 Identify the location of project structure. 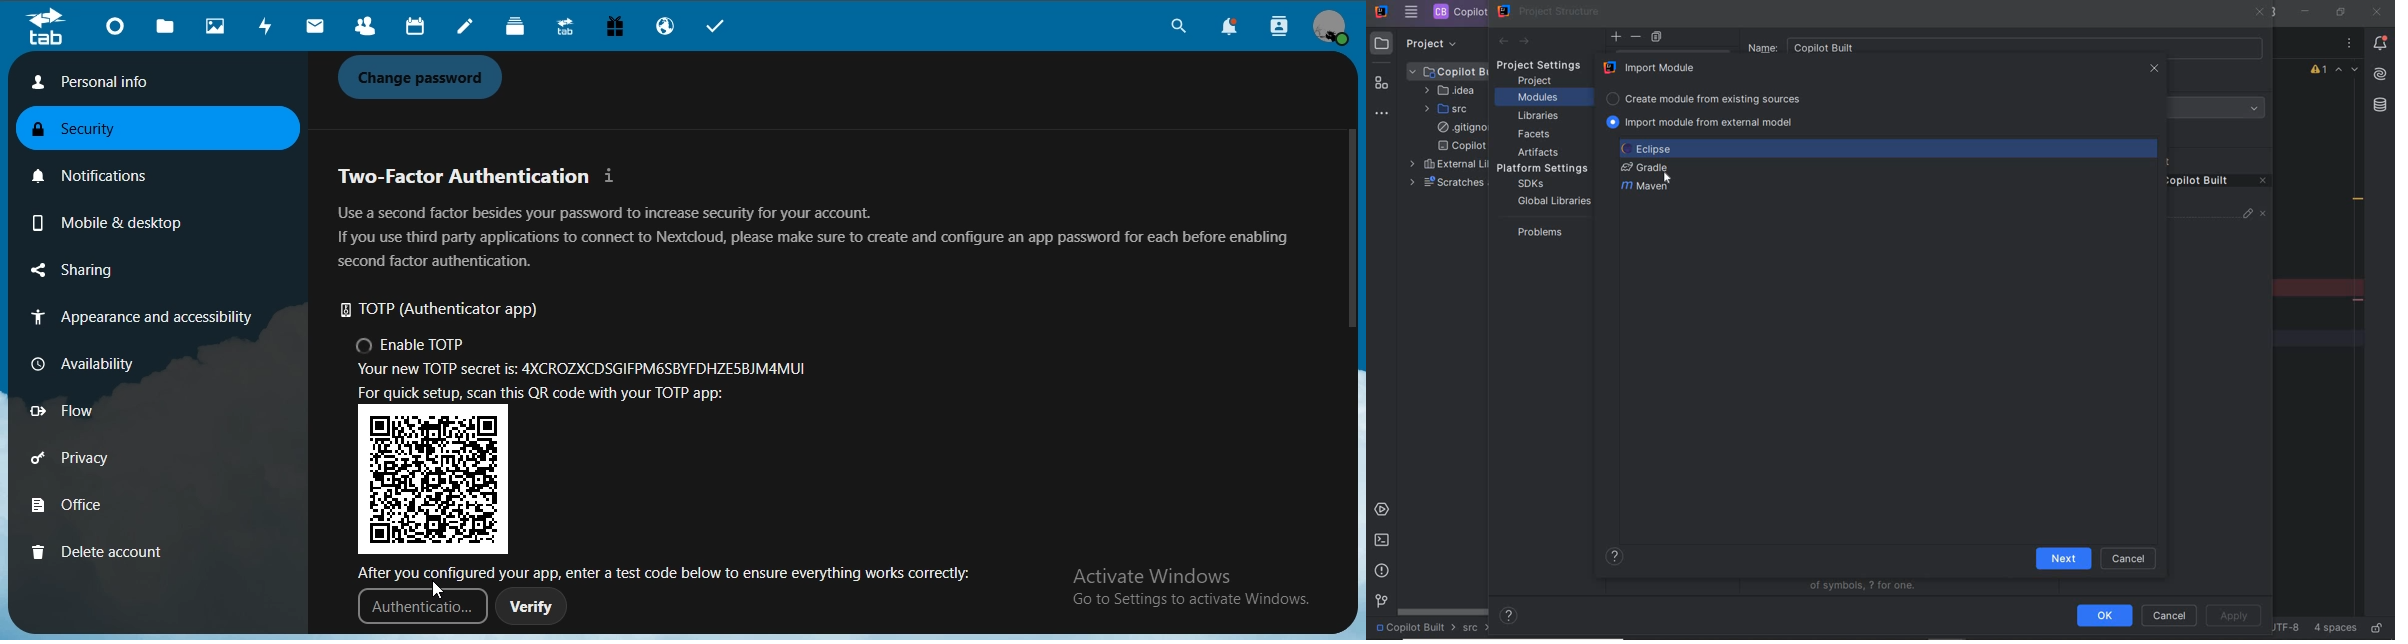
(1549, 11).